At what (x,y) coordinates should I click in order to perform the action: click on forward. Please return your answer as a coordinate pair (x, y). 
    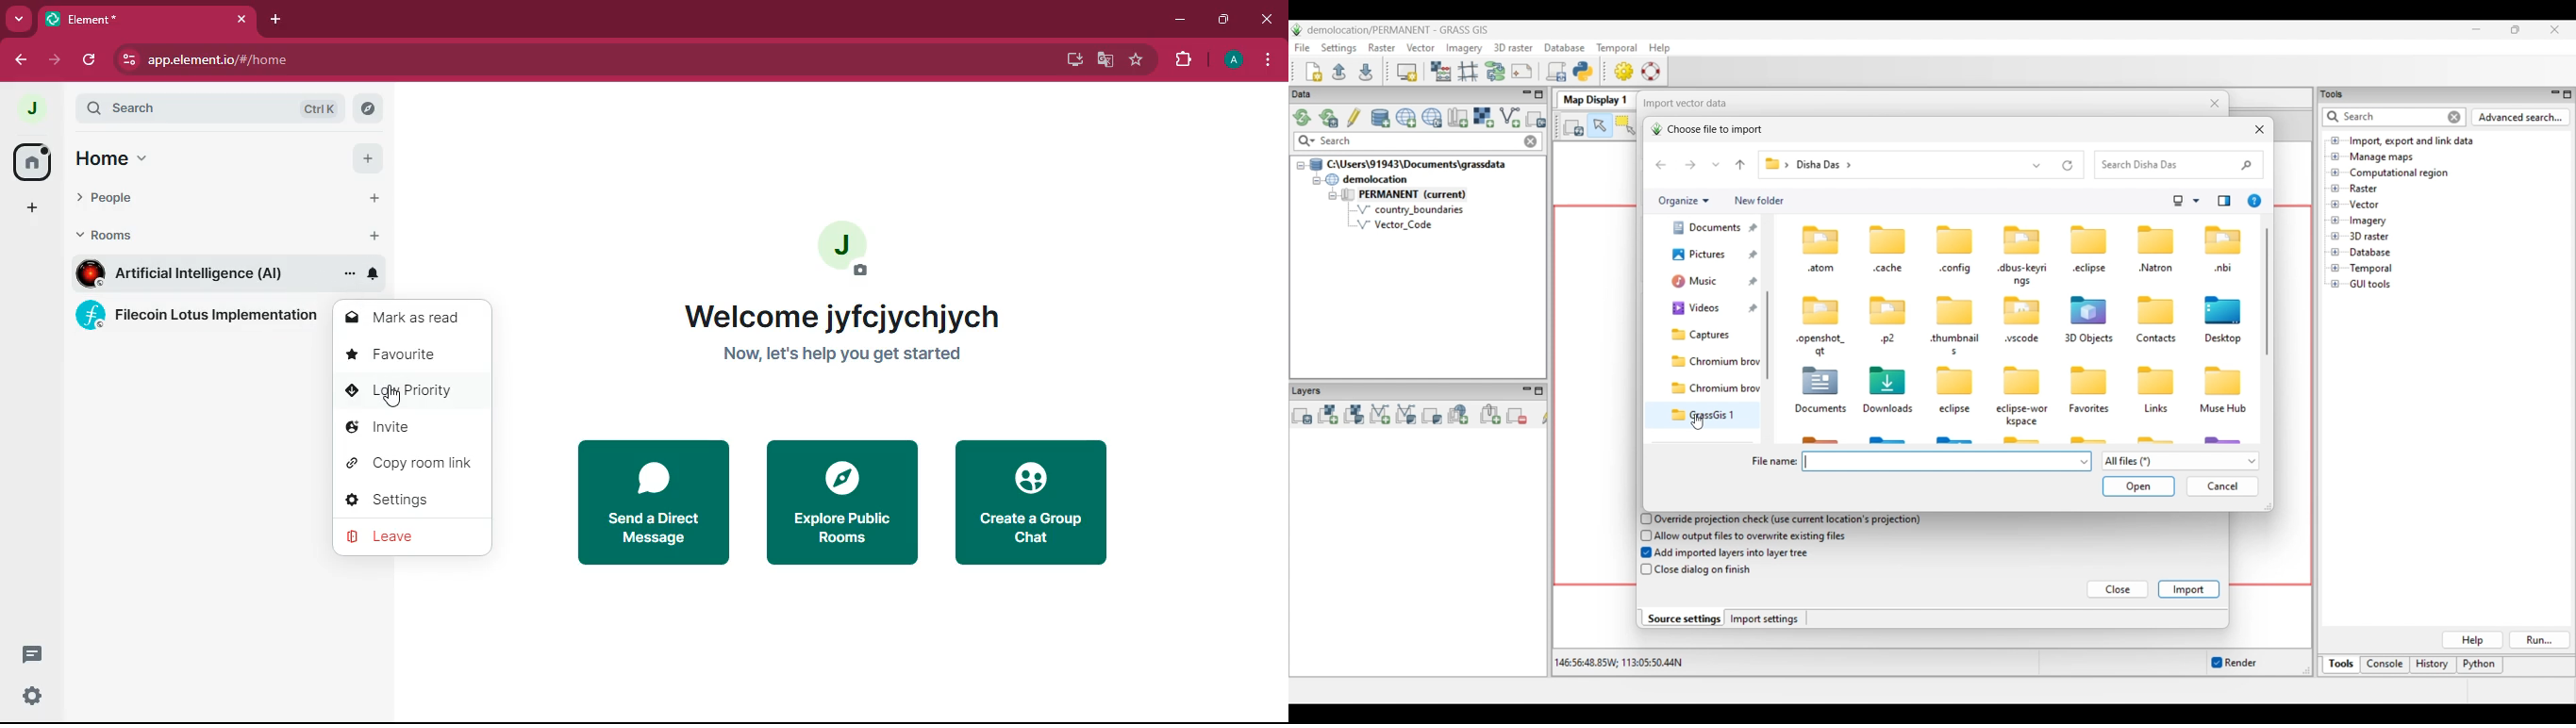
    Looking at the image, I should click on (54, 61).